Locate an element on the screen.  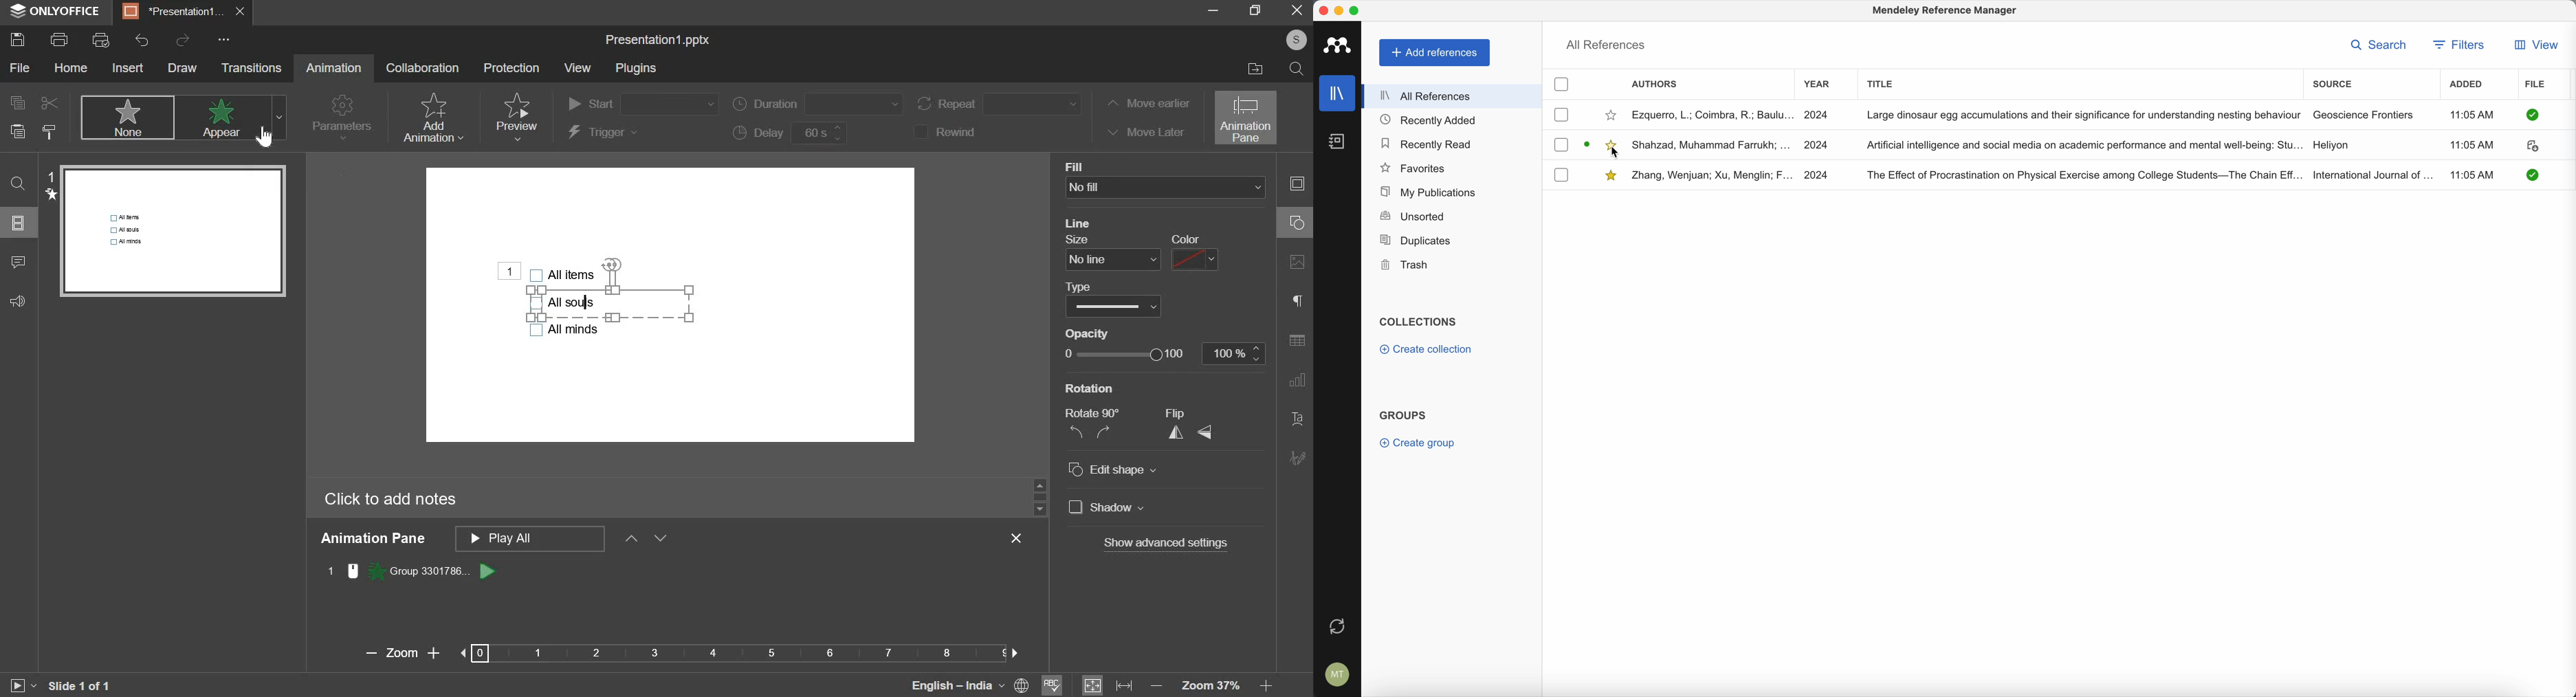
spelling is located at coordinates (1053, 683).